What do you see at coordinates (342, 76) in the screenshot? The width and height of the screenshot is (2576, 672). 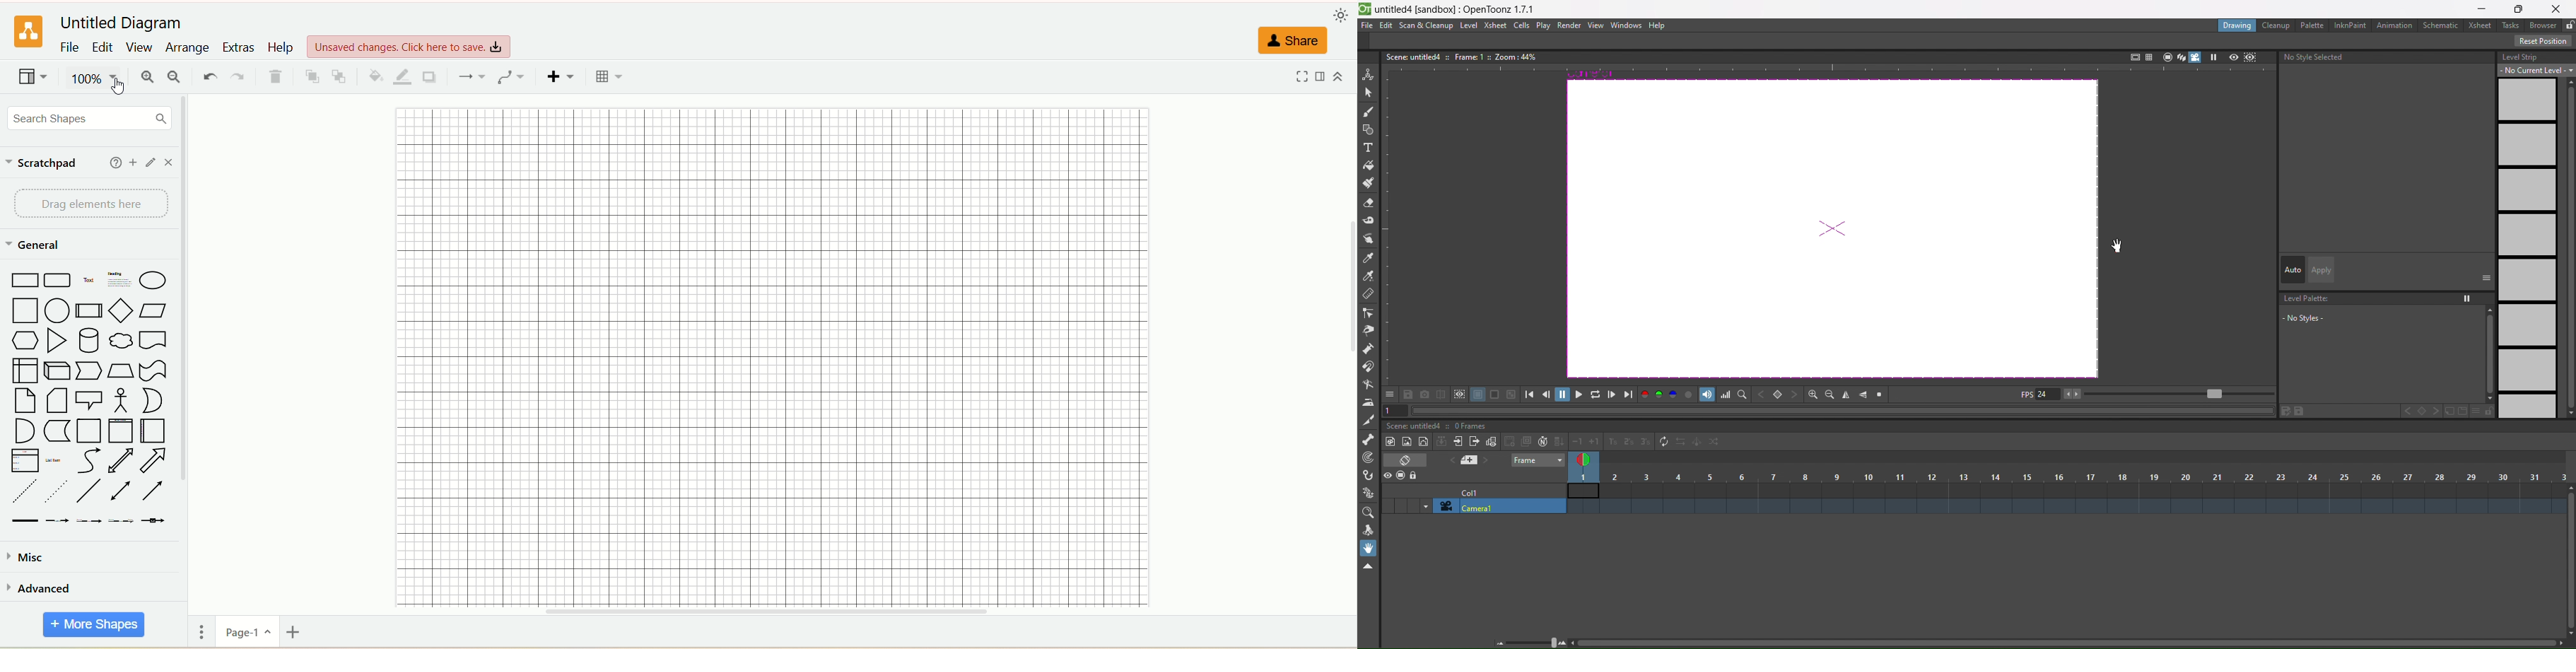 I see `to back` at bounding box center [342, 76].